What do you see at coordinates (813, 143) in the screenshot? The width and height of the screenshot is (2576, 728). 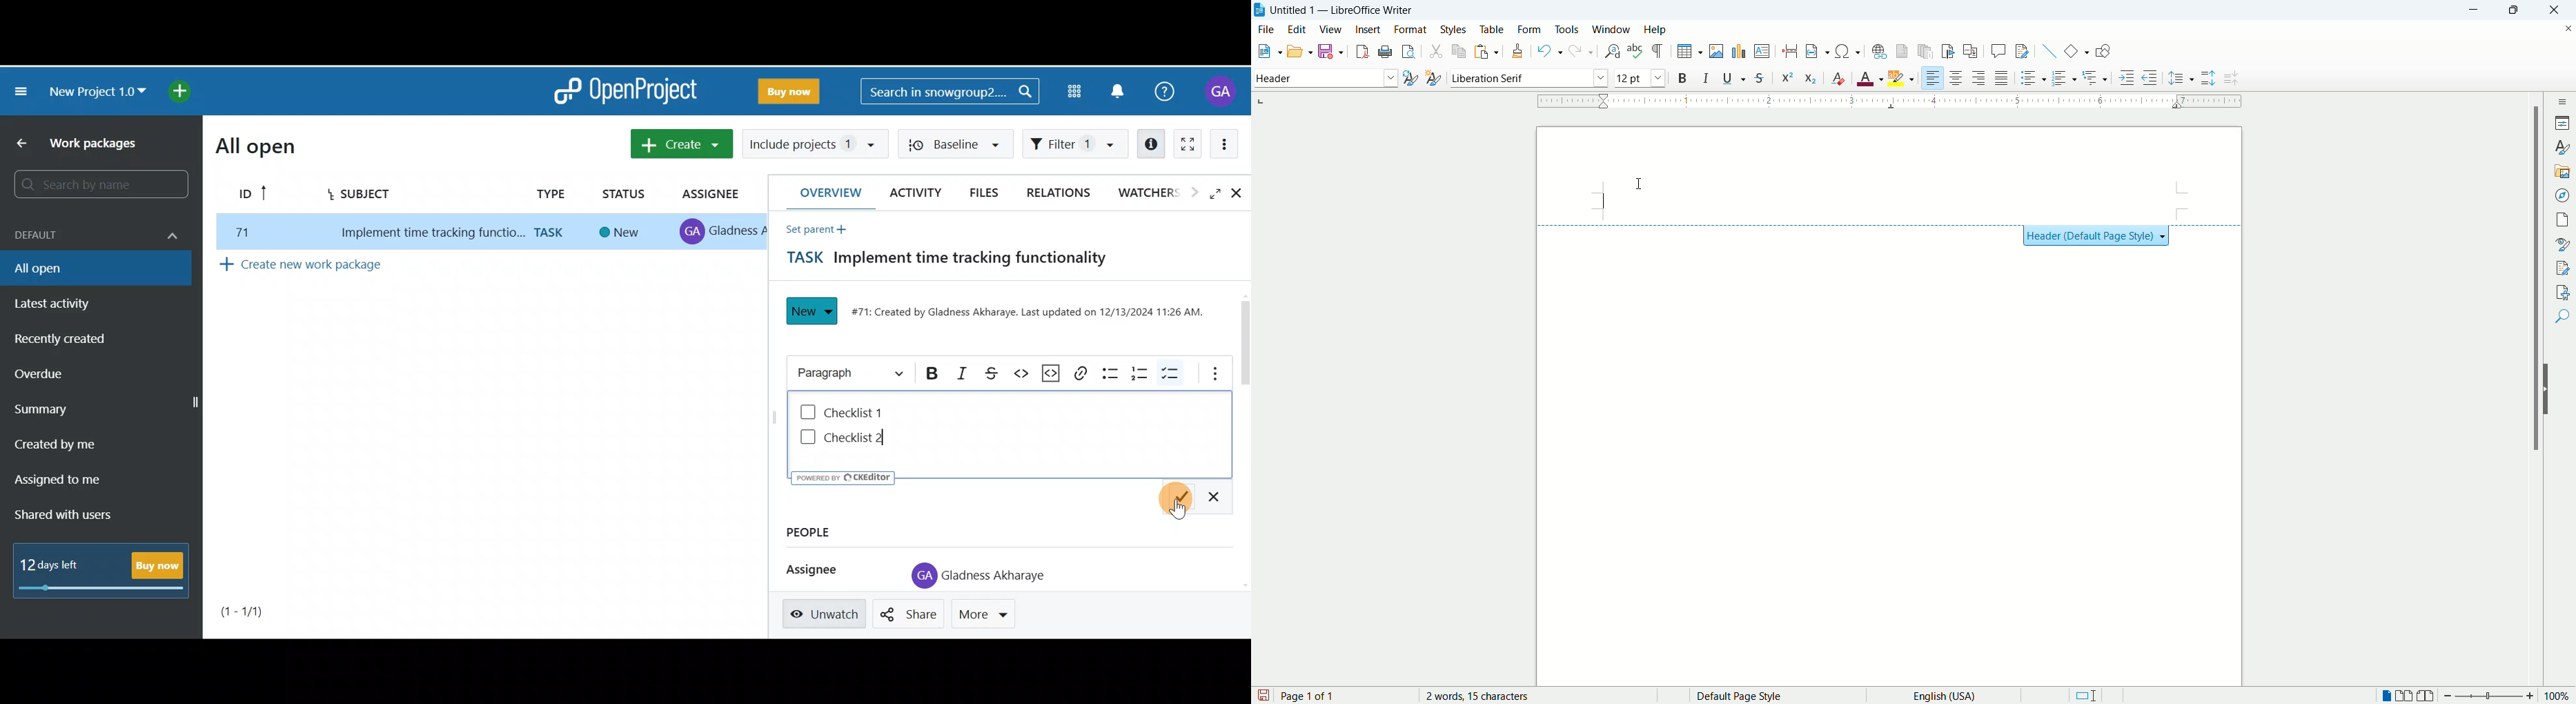 I see `Include projects` at bounding box center [813, 143].